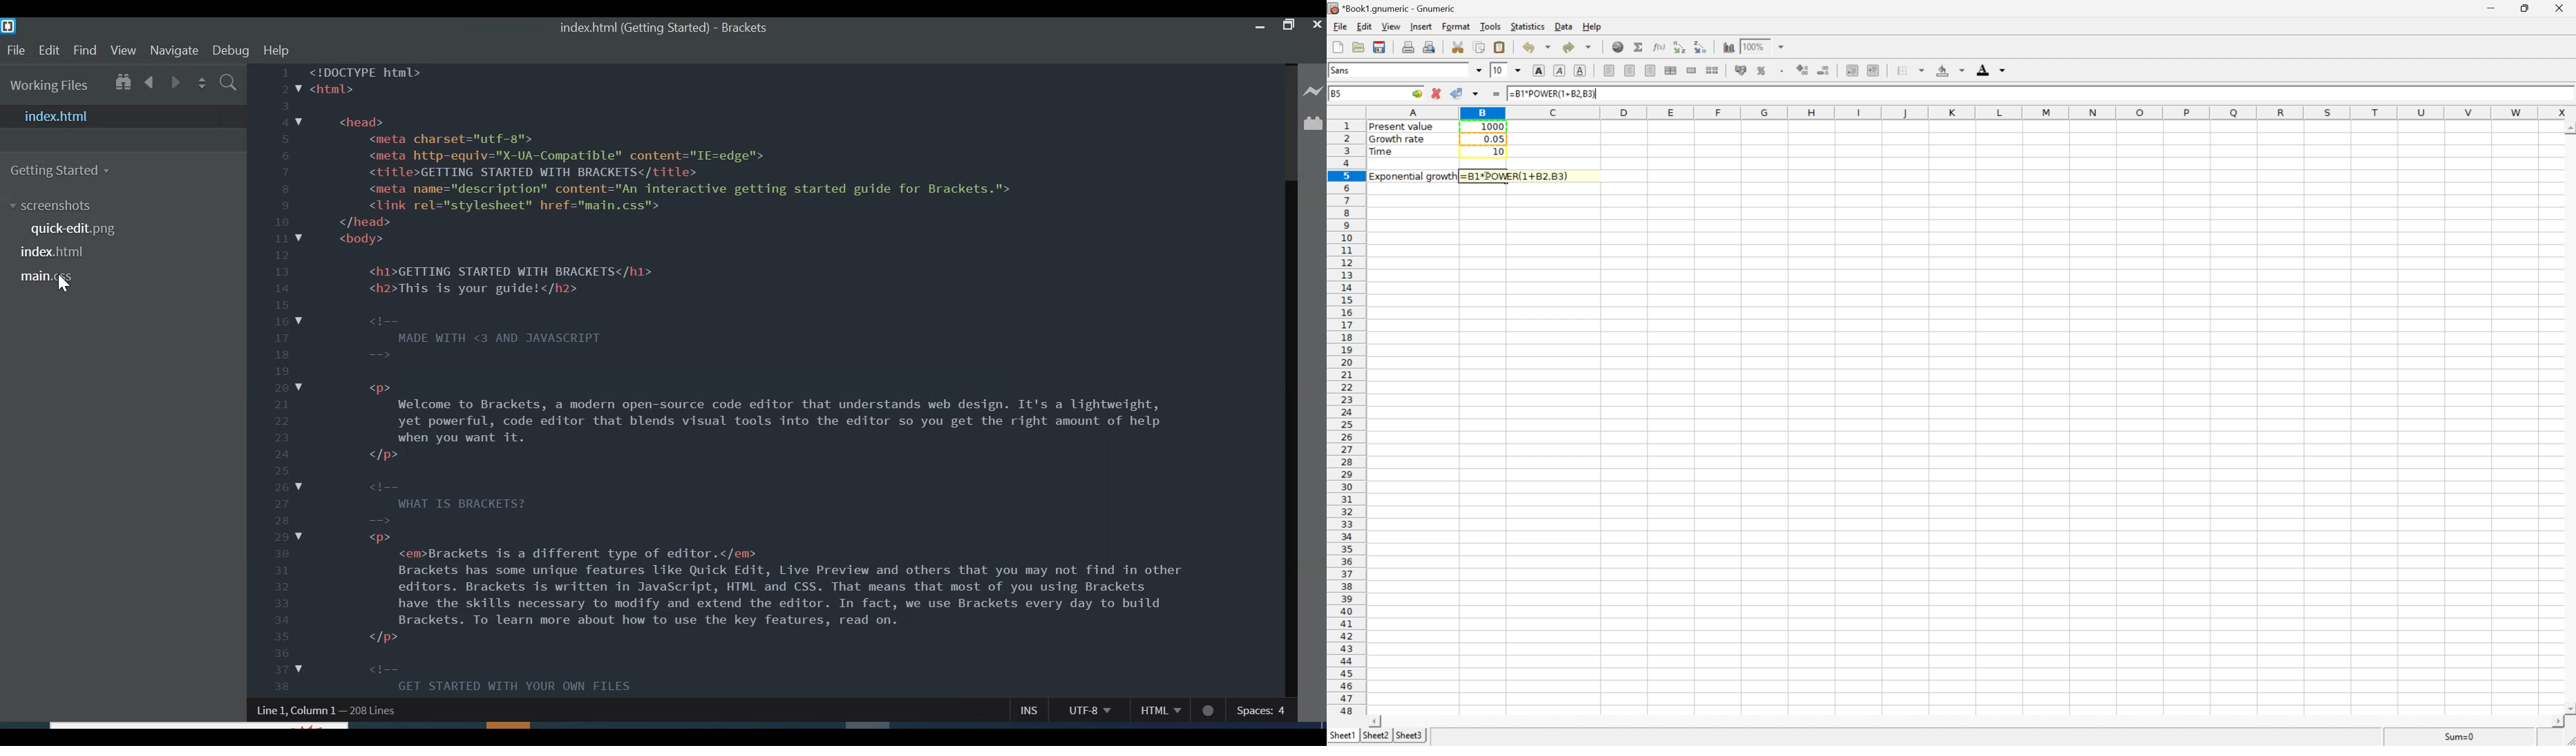 The width and height of the screenshot is (2576, 756). I want to click on Show in File Tree, so click(125, 82).